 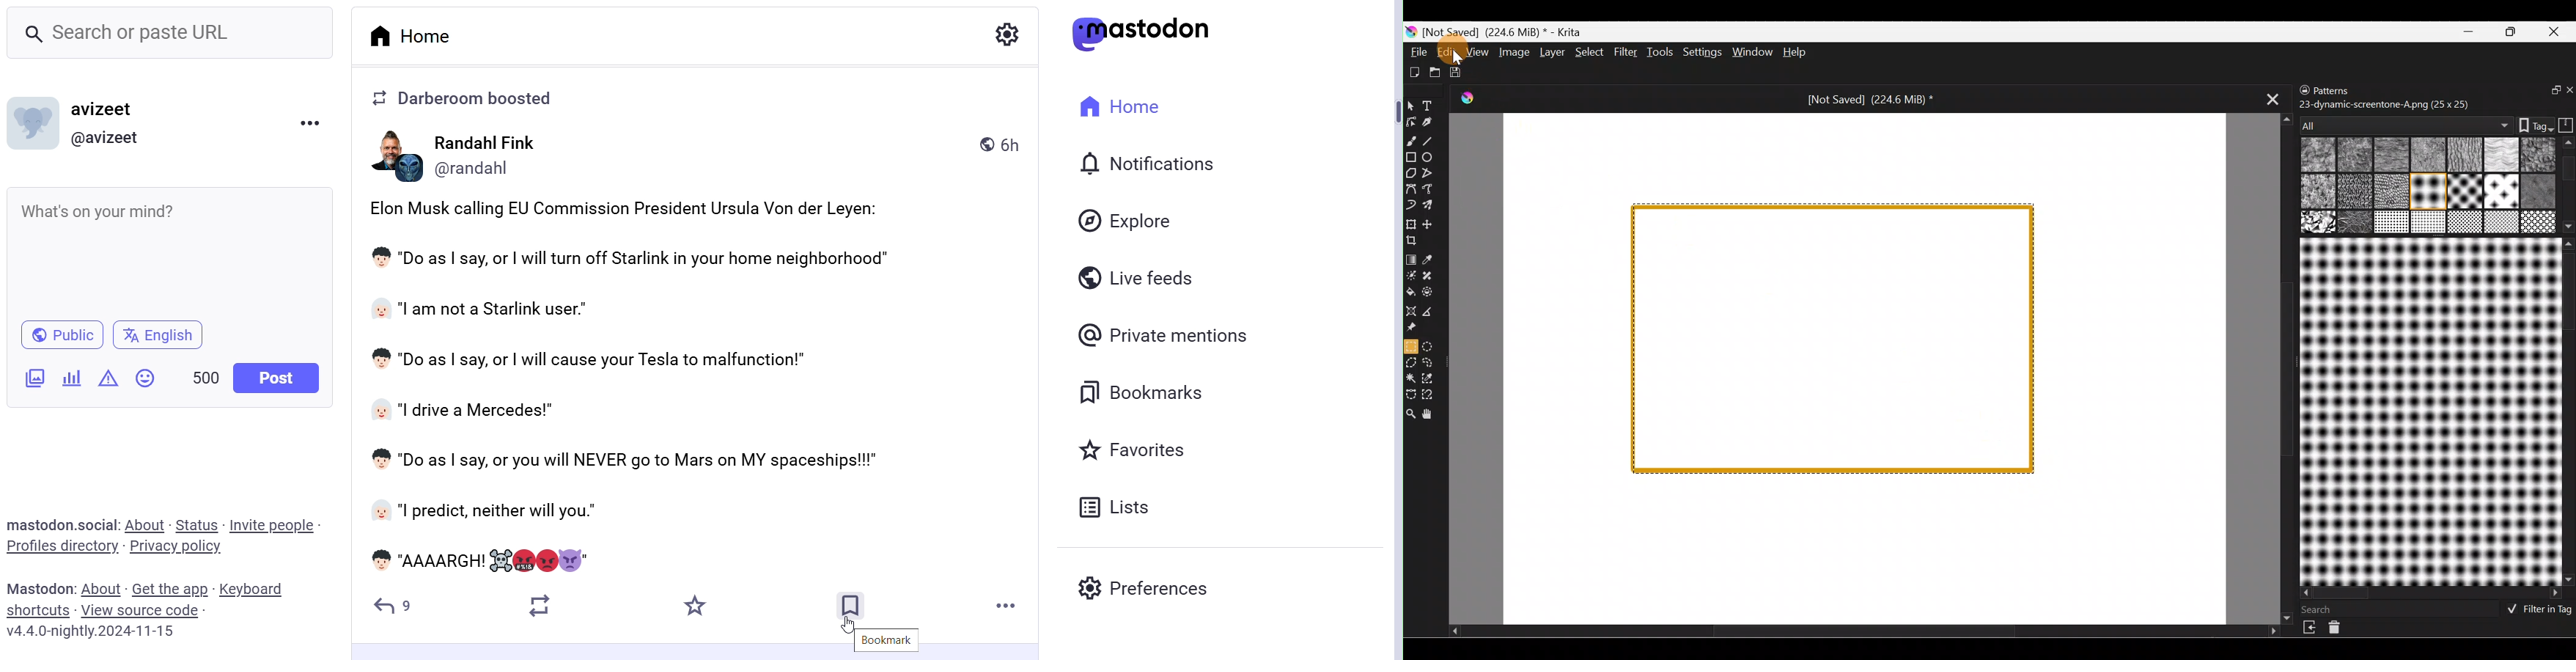 What do you see at coordinates (417, 34) in the screenshot?
I see `Home` at bounding box center [417, 34].